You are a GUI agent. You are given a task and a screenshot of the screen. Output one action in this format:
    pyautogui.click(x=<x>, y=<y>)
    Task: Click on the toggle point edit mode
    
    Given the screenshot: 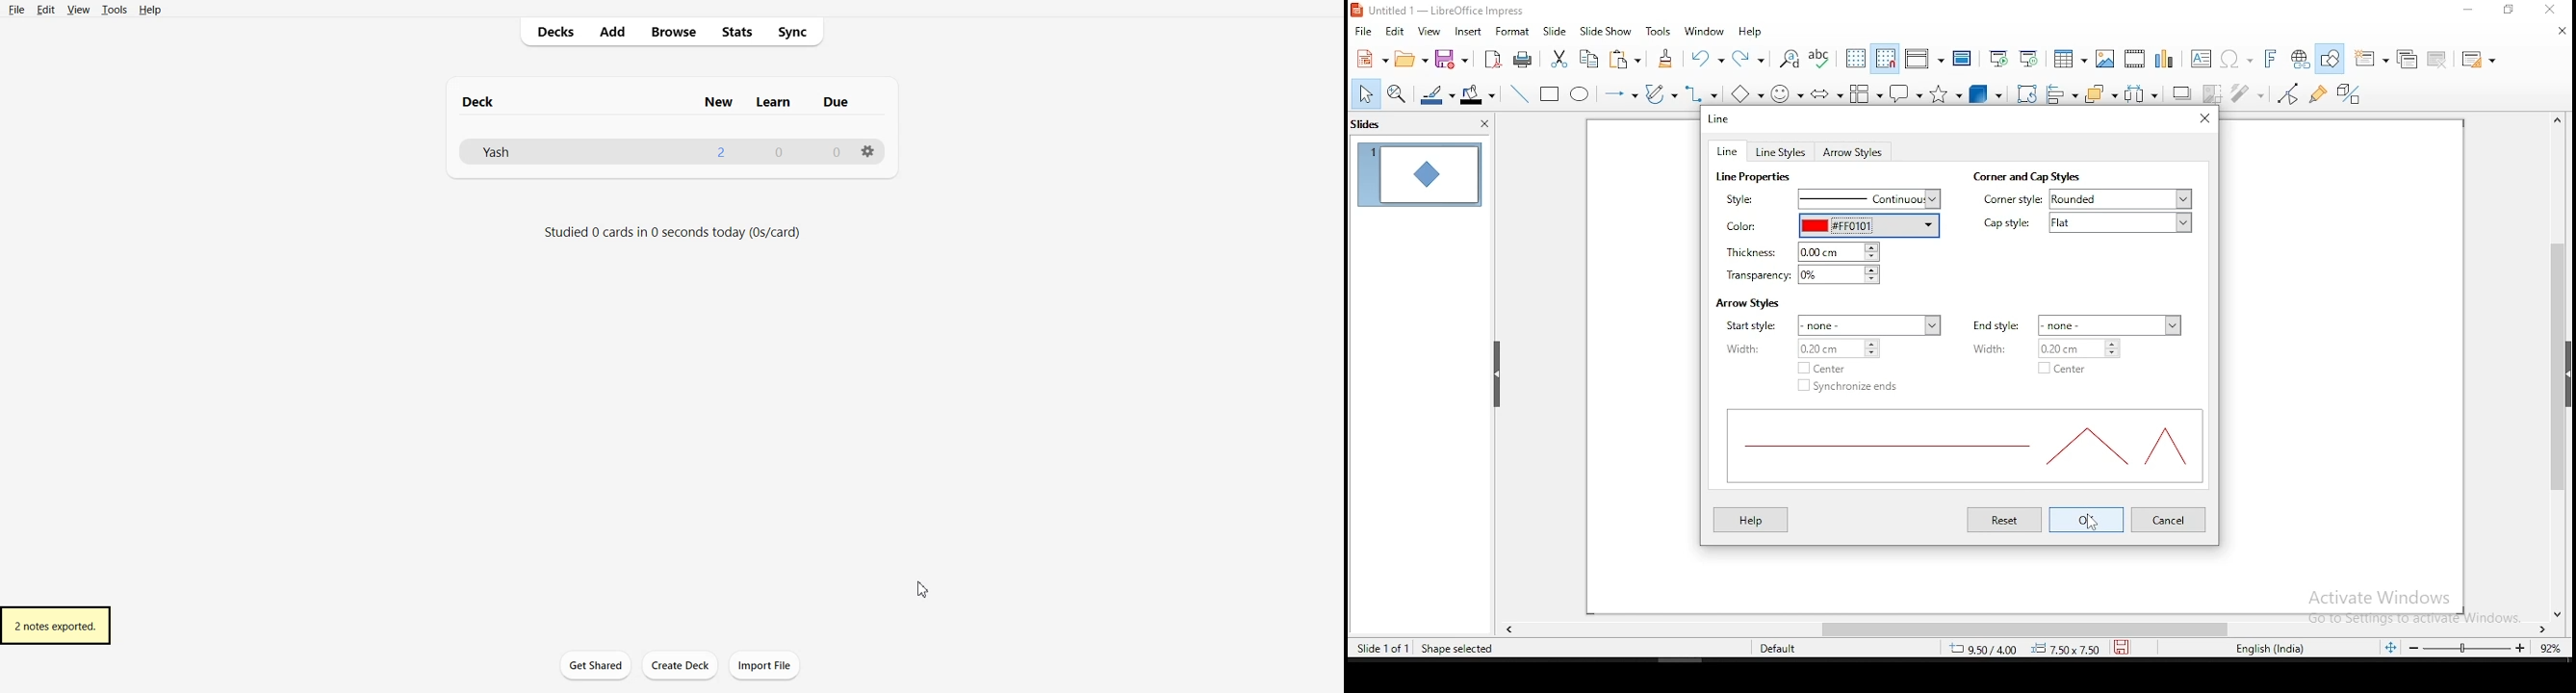 What is the action you would take?
    pyautogui.click(x=2290, y=93)
    